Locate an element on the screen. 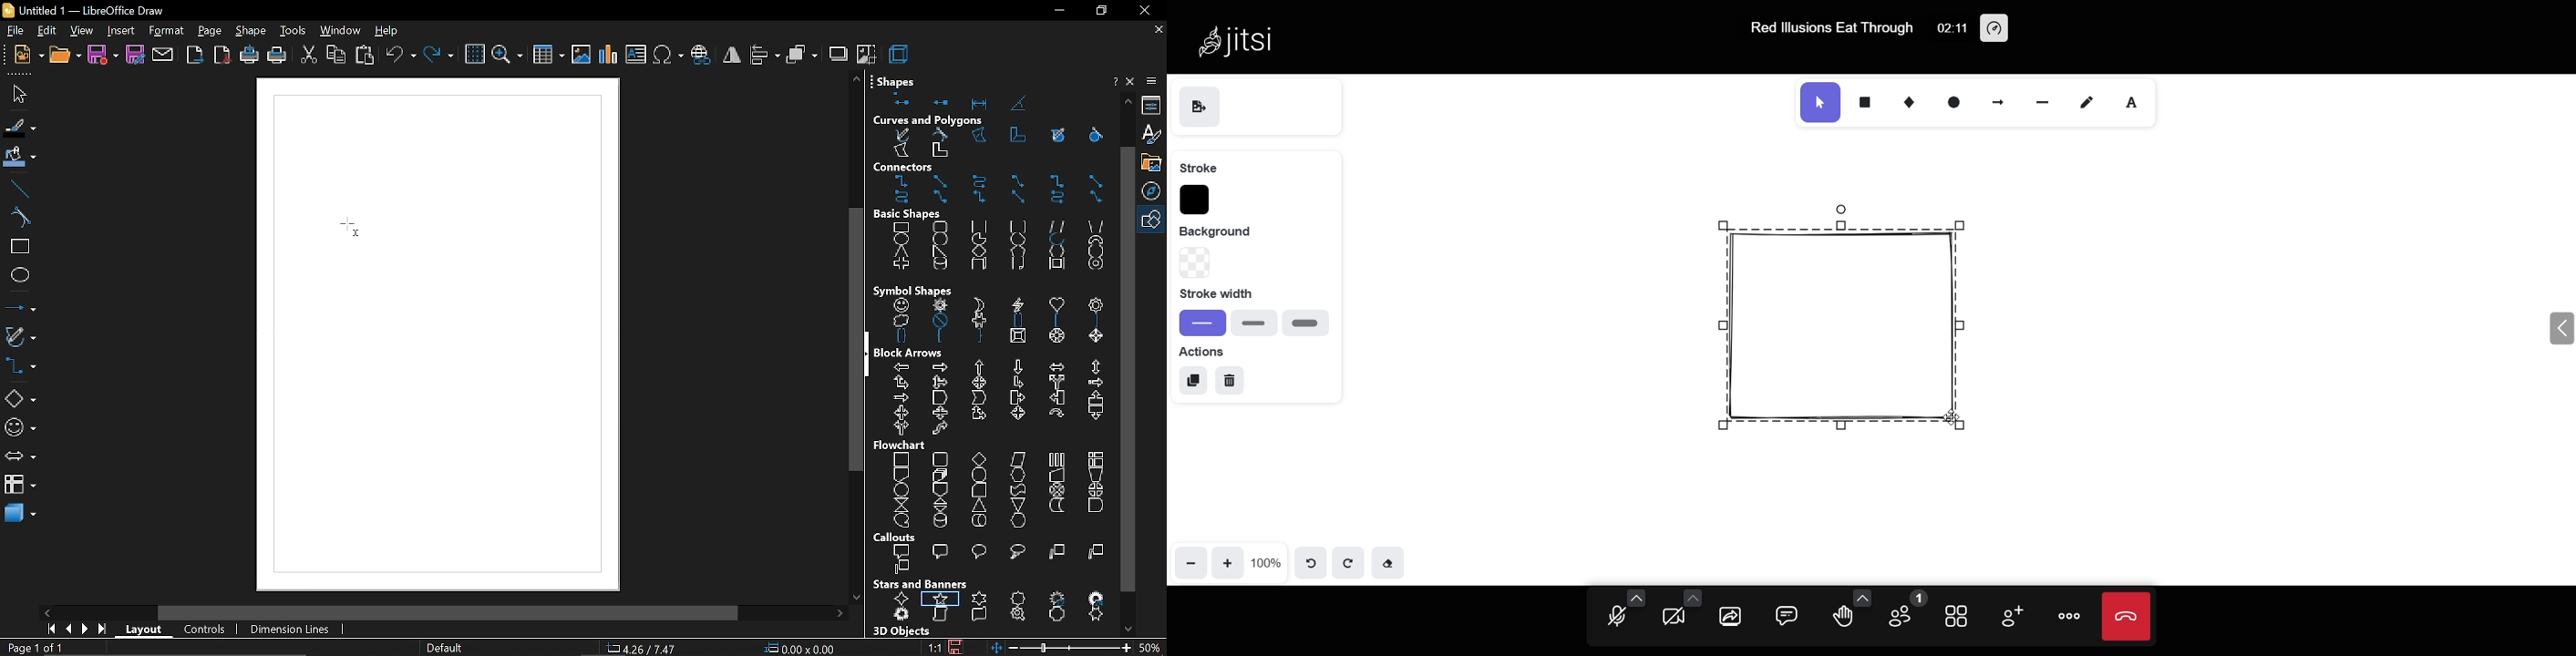  edit is located at coordinates (46, 31).